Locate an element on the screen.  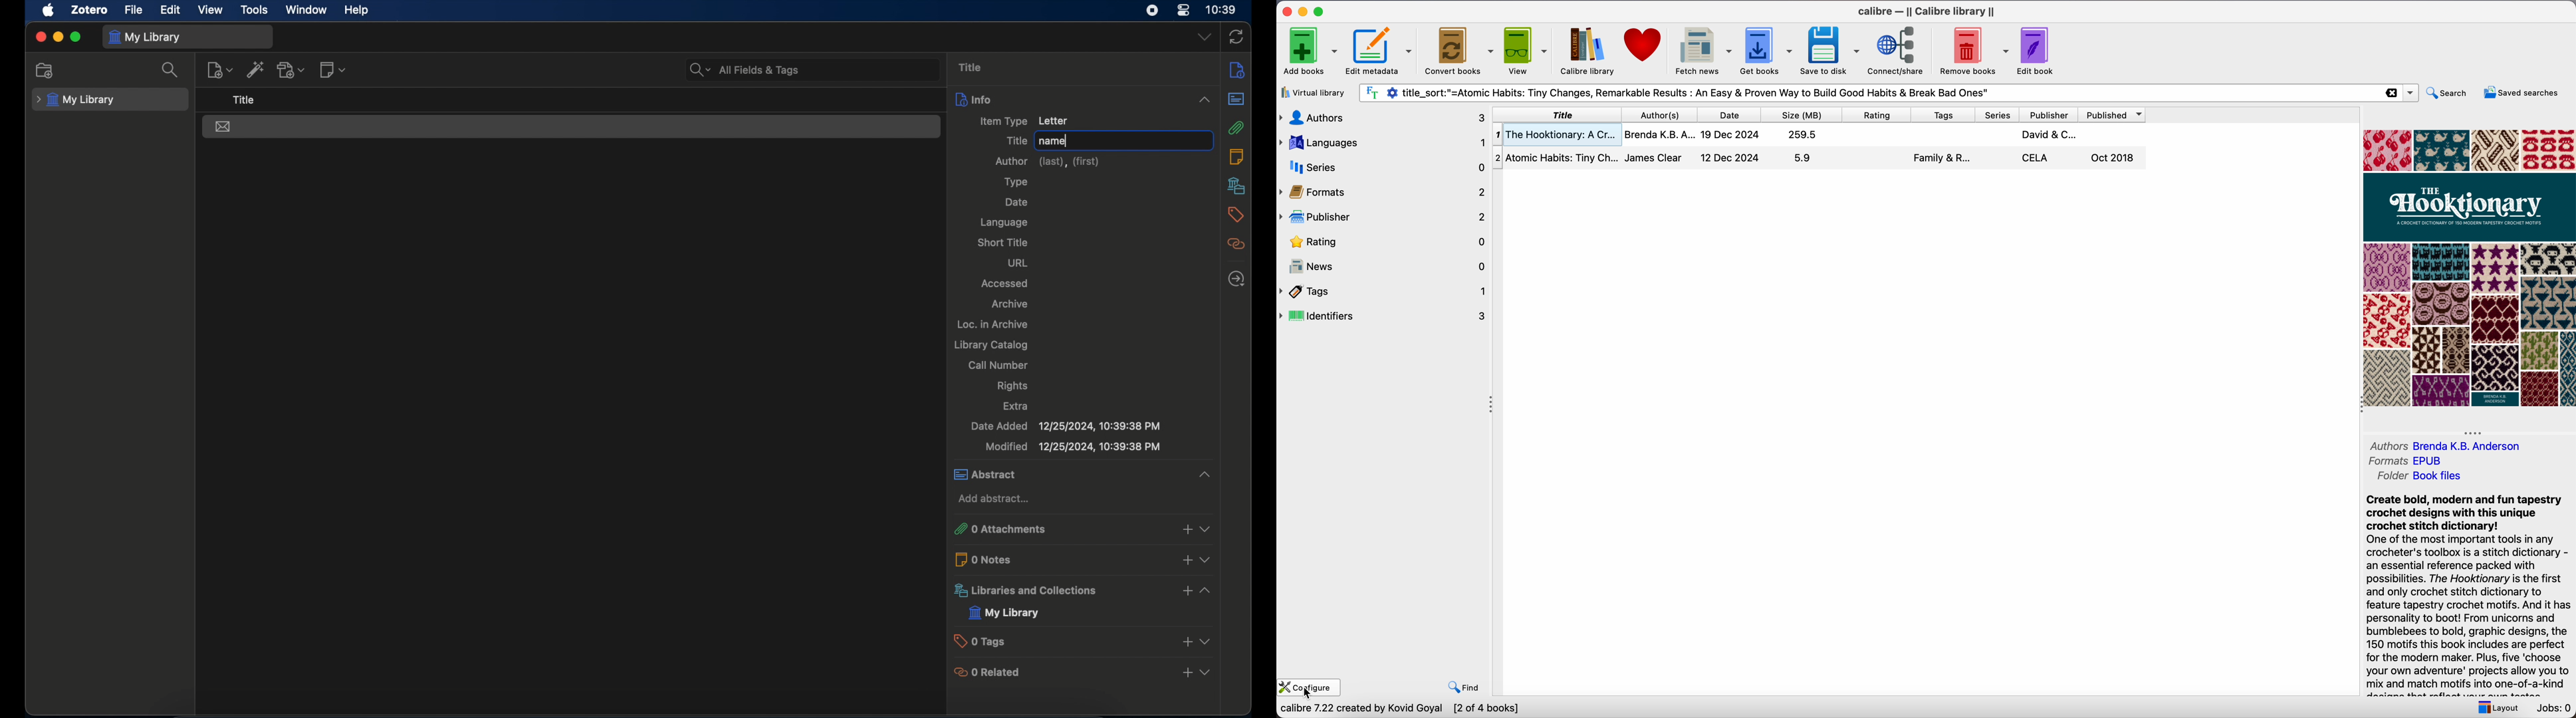
get books is located at coordinates (1768, 50).